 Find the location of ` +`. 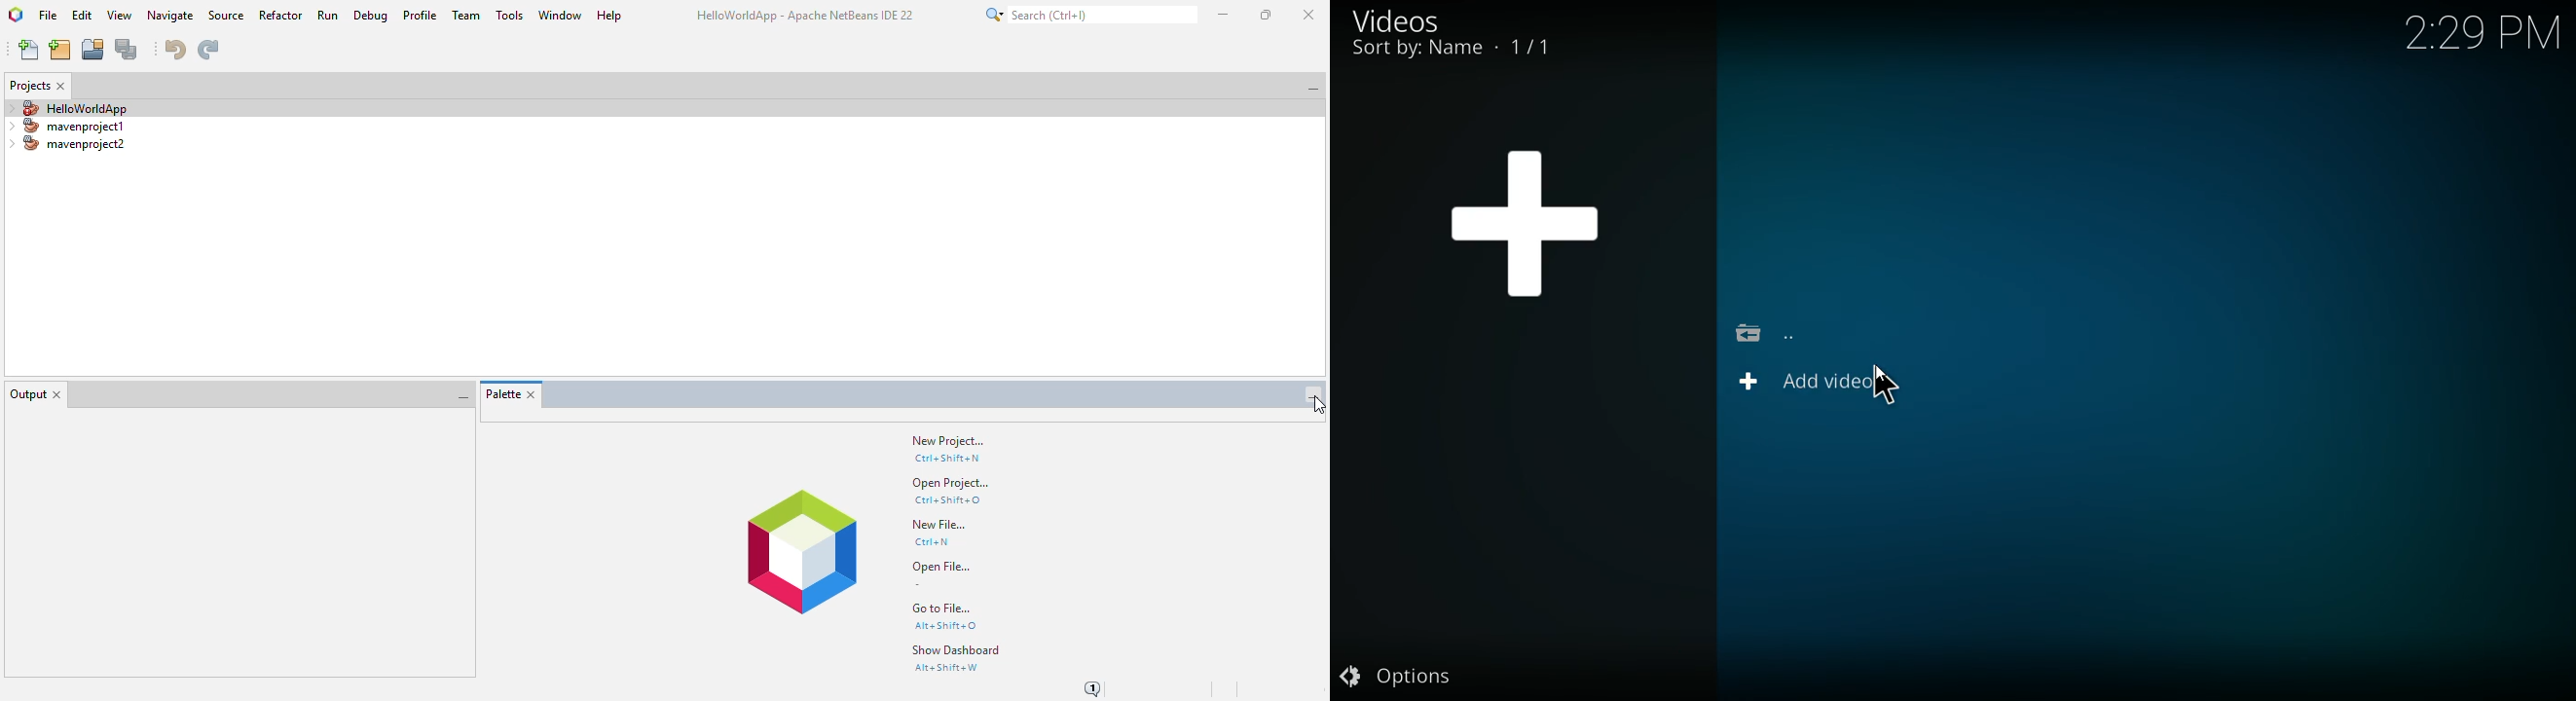

 + is located at coordinates (1528, 216).